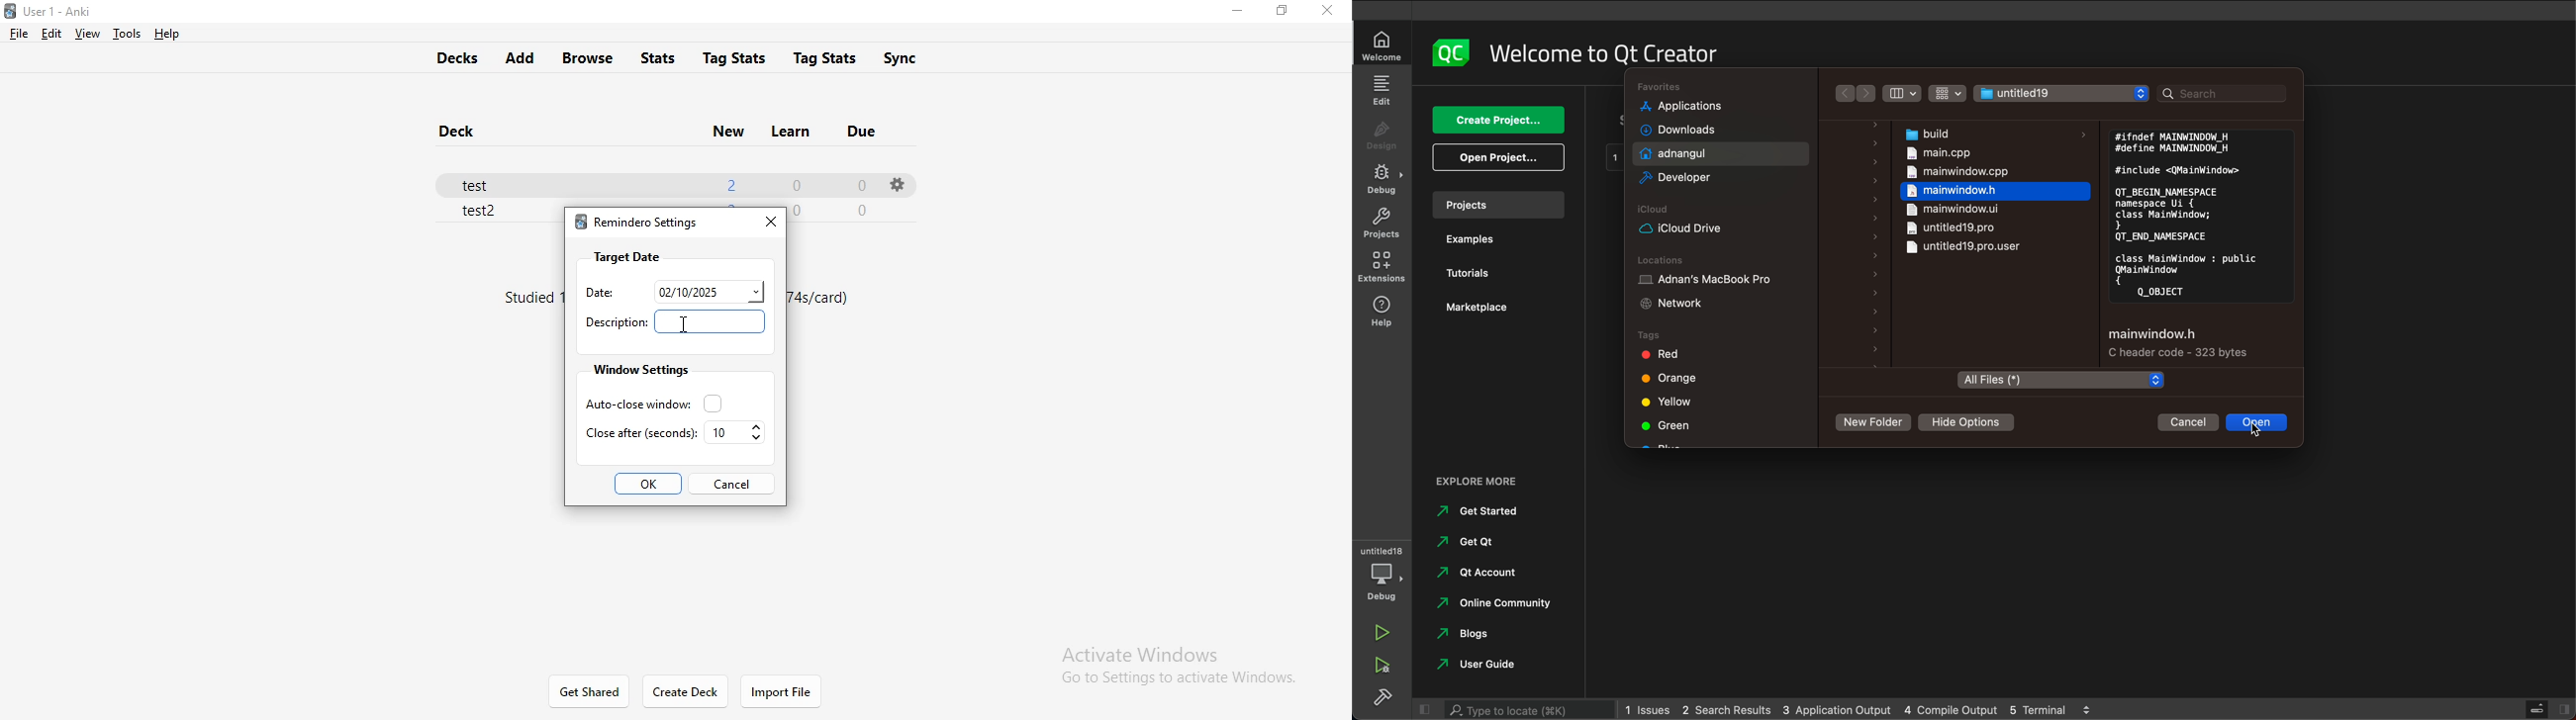 This screenshot has width=2576, height=728. What do you see at coordinates (1673, 428) in the screenshot?
I see `green` at bounding box center [1673, 428].